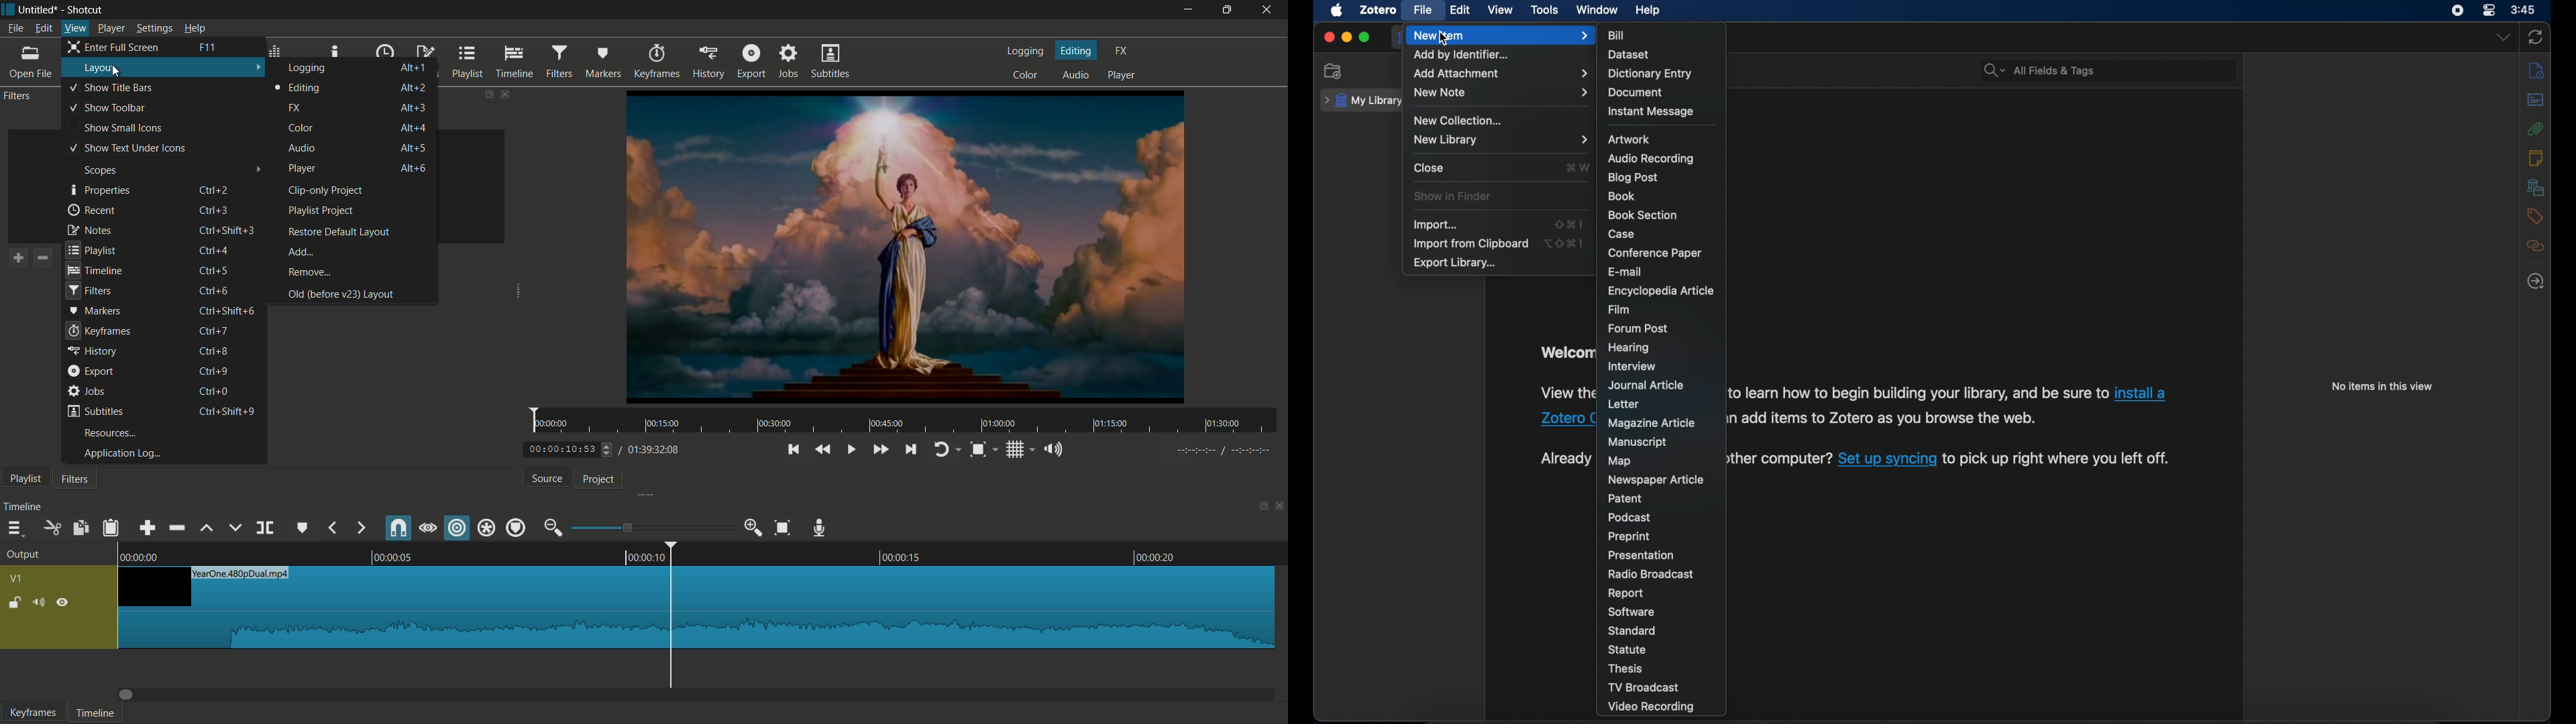 The width and height of the screenshot is (2576, 728). I want to click on new note, so click(1500, 93).